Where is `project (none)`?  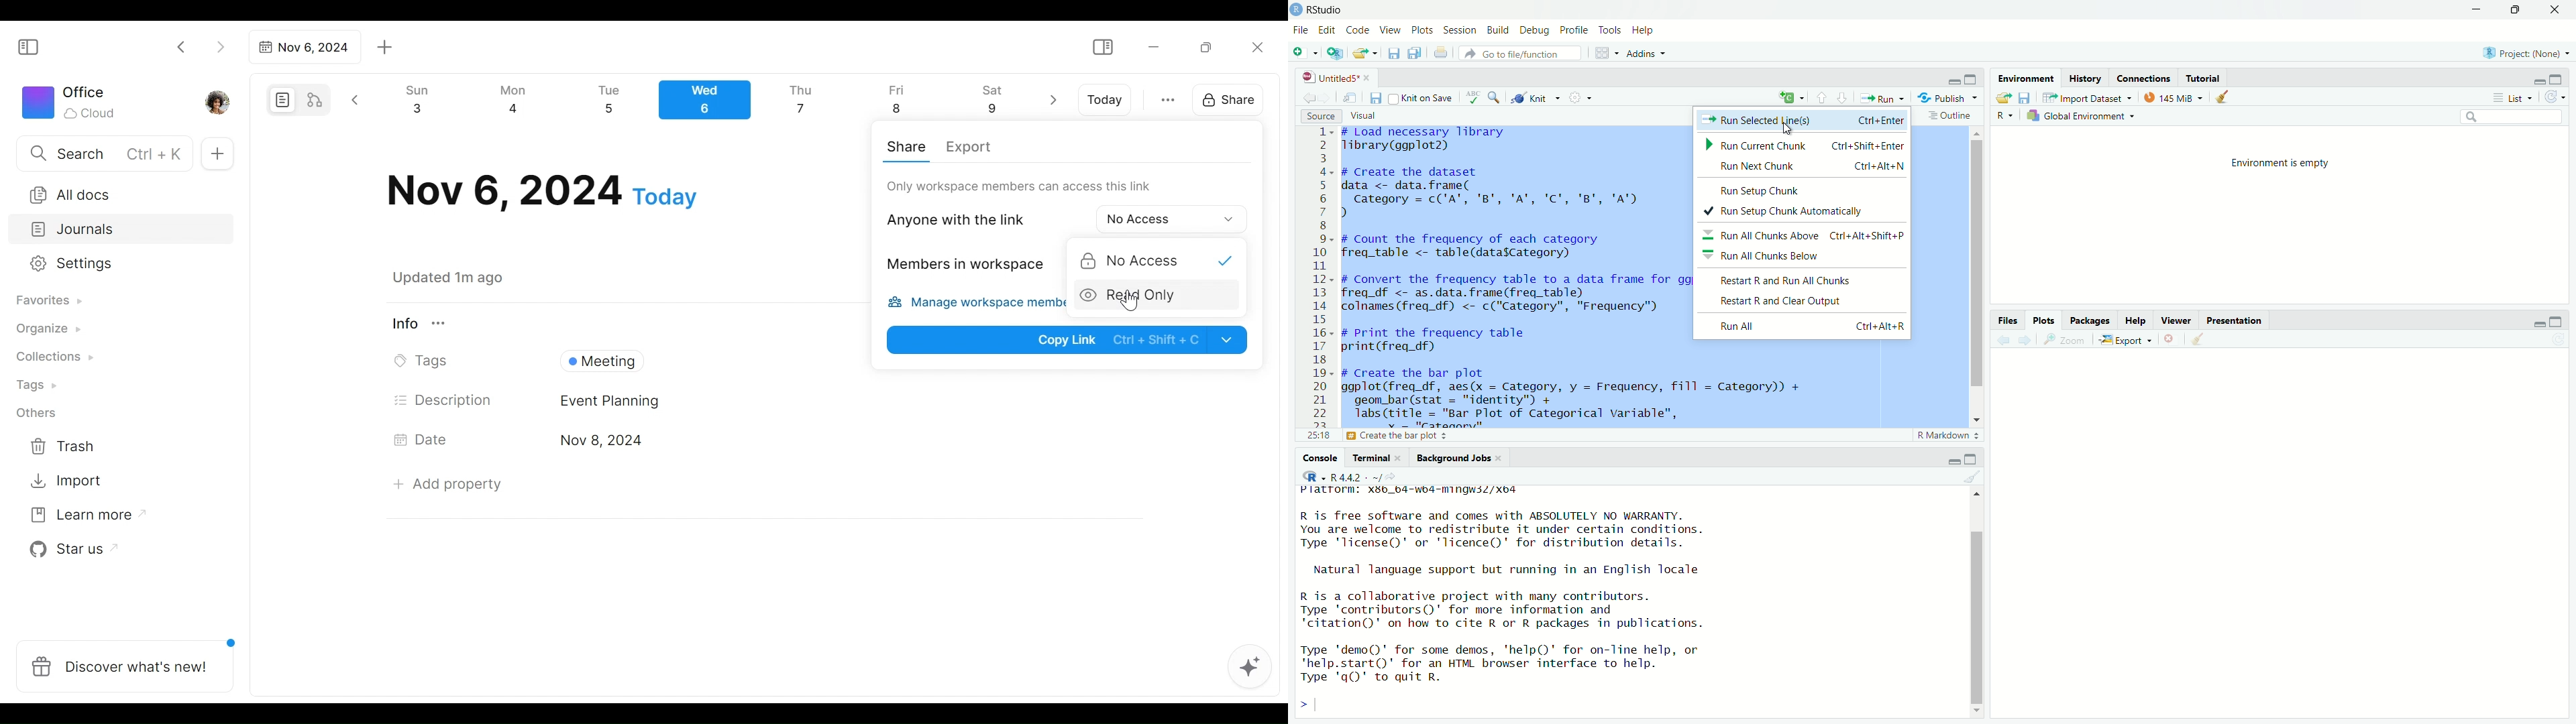 project (none) is located at coordinates (2528, 54).